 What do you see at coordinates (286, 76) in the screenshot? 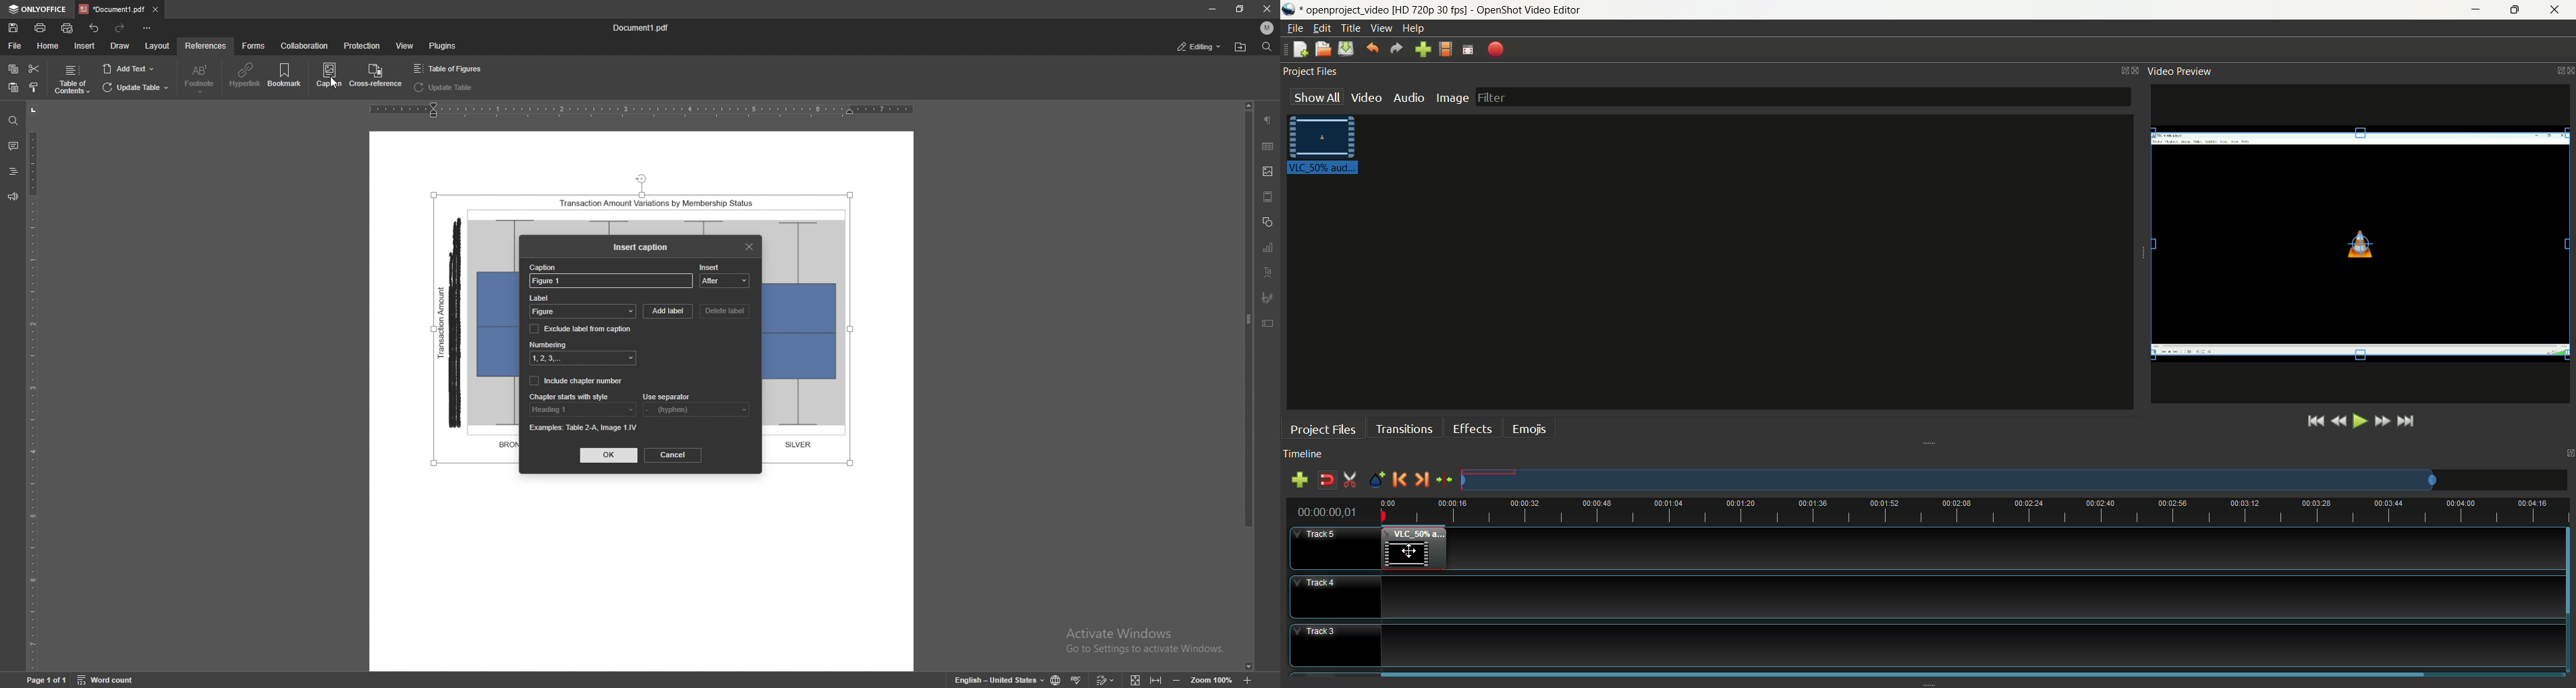
I see `bookmark` at bounding box center [286, 76].